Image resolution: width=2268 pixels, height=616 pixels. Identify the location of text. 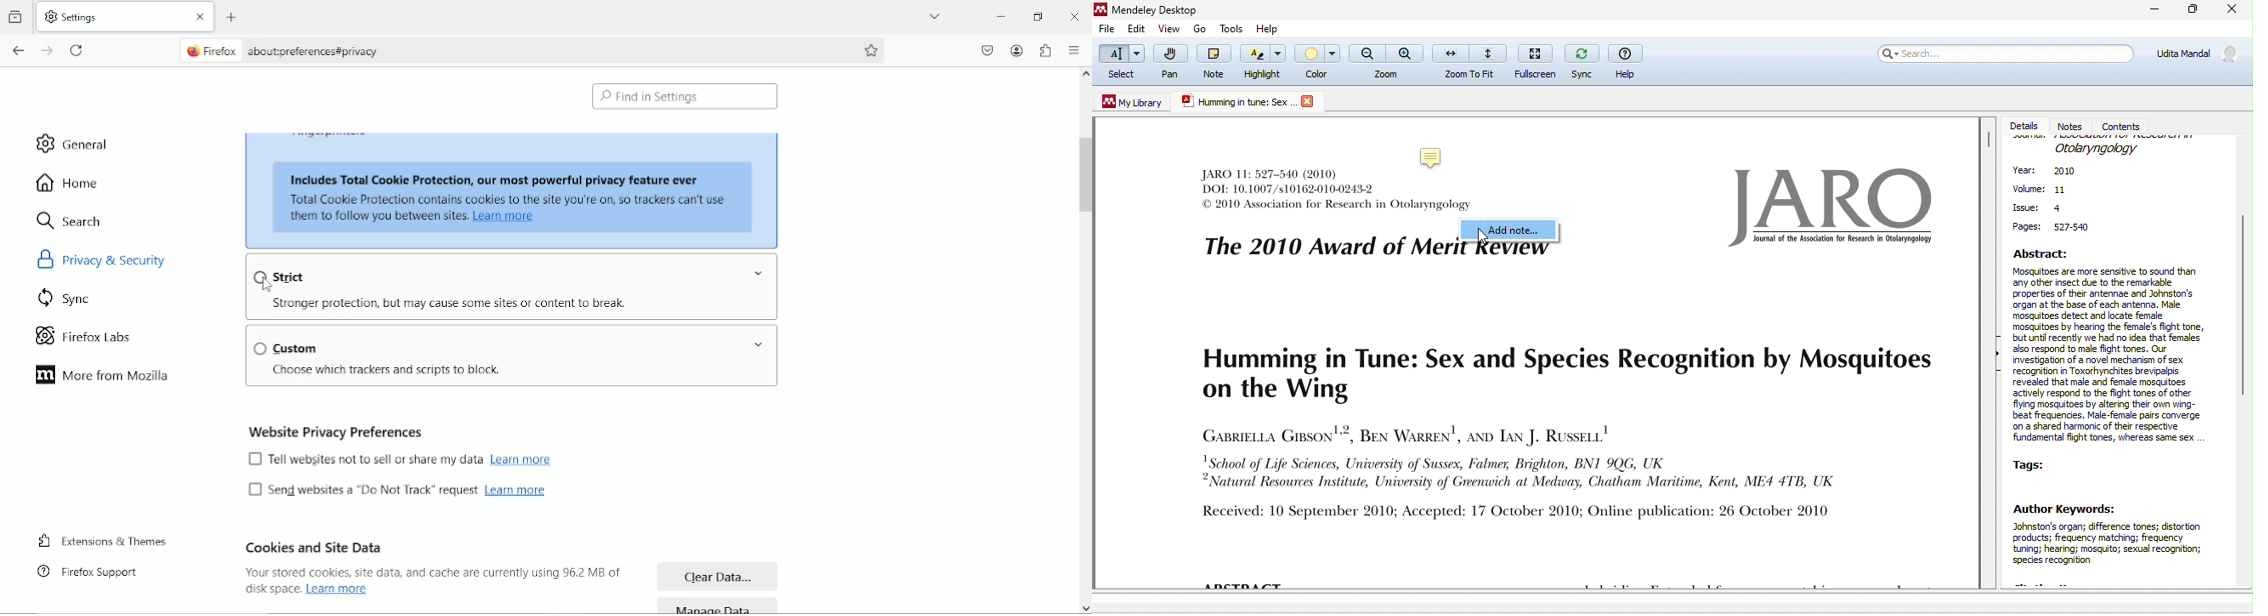
(372, 490).